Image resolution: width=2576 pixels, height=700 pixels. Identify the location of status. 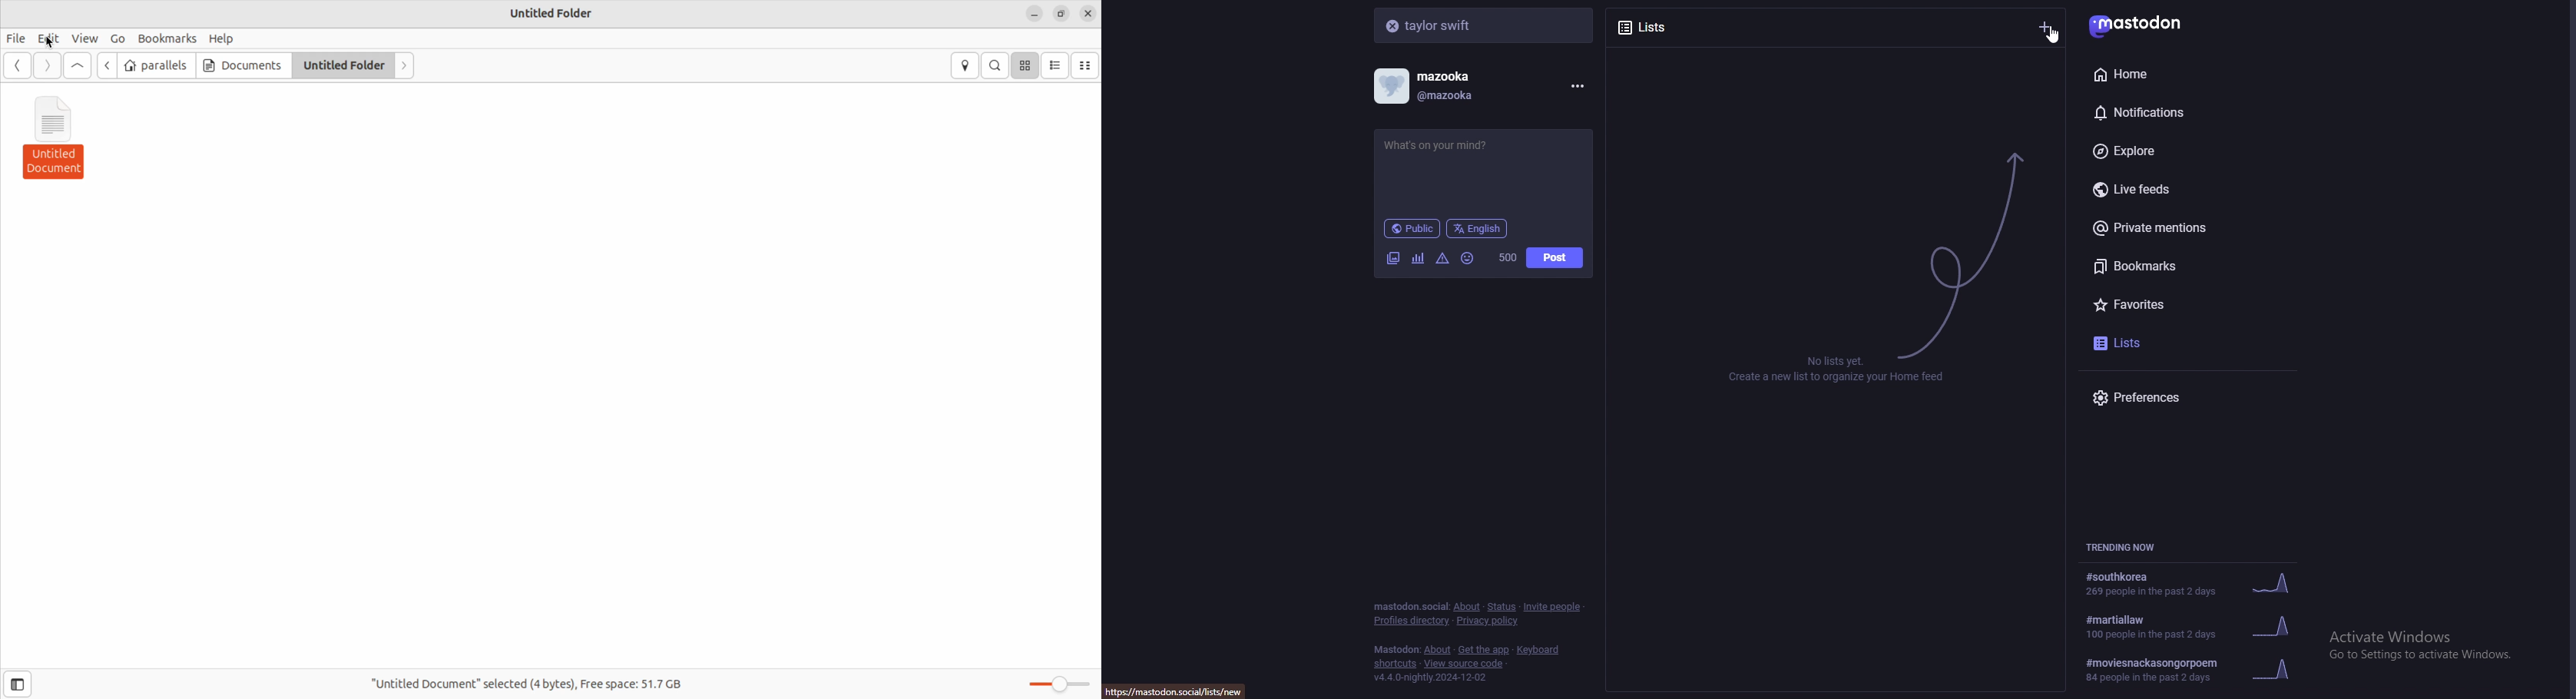
(1501, 607).